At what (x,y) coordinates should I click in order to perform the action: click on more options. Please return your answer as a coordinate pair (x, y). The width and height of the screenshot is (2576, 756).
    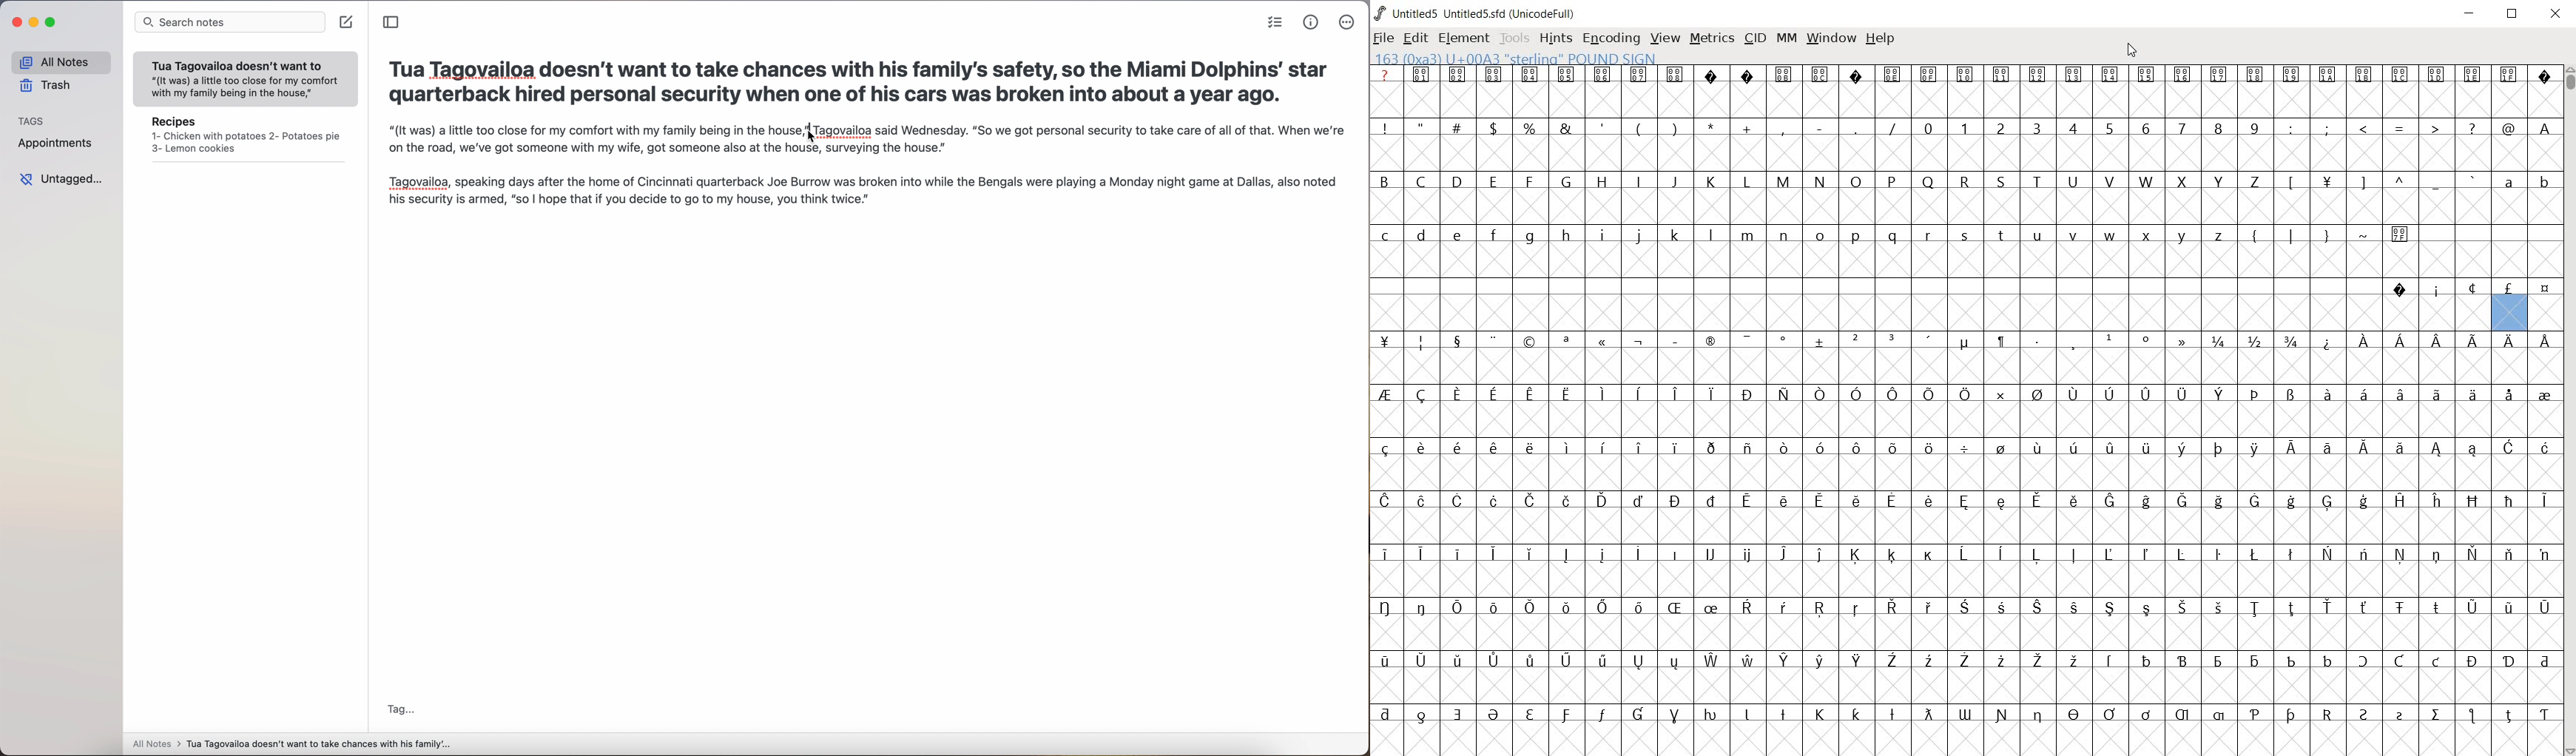
    Looking at the image, I should click on (1348, 22).